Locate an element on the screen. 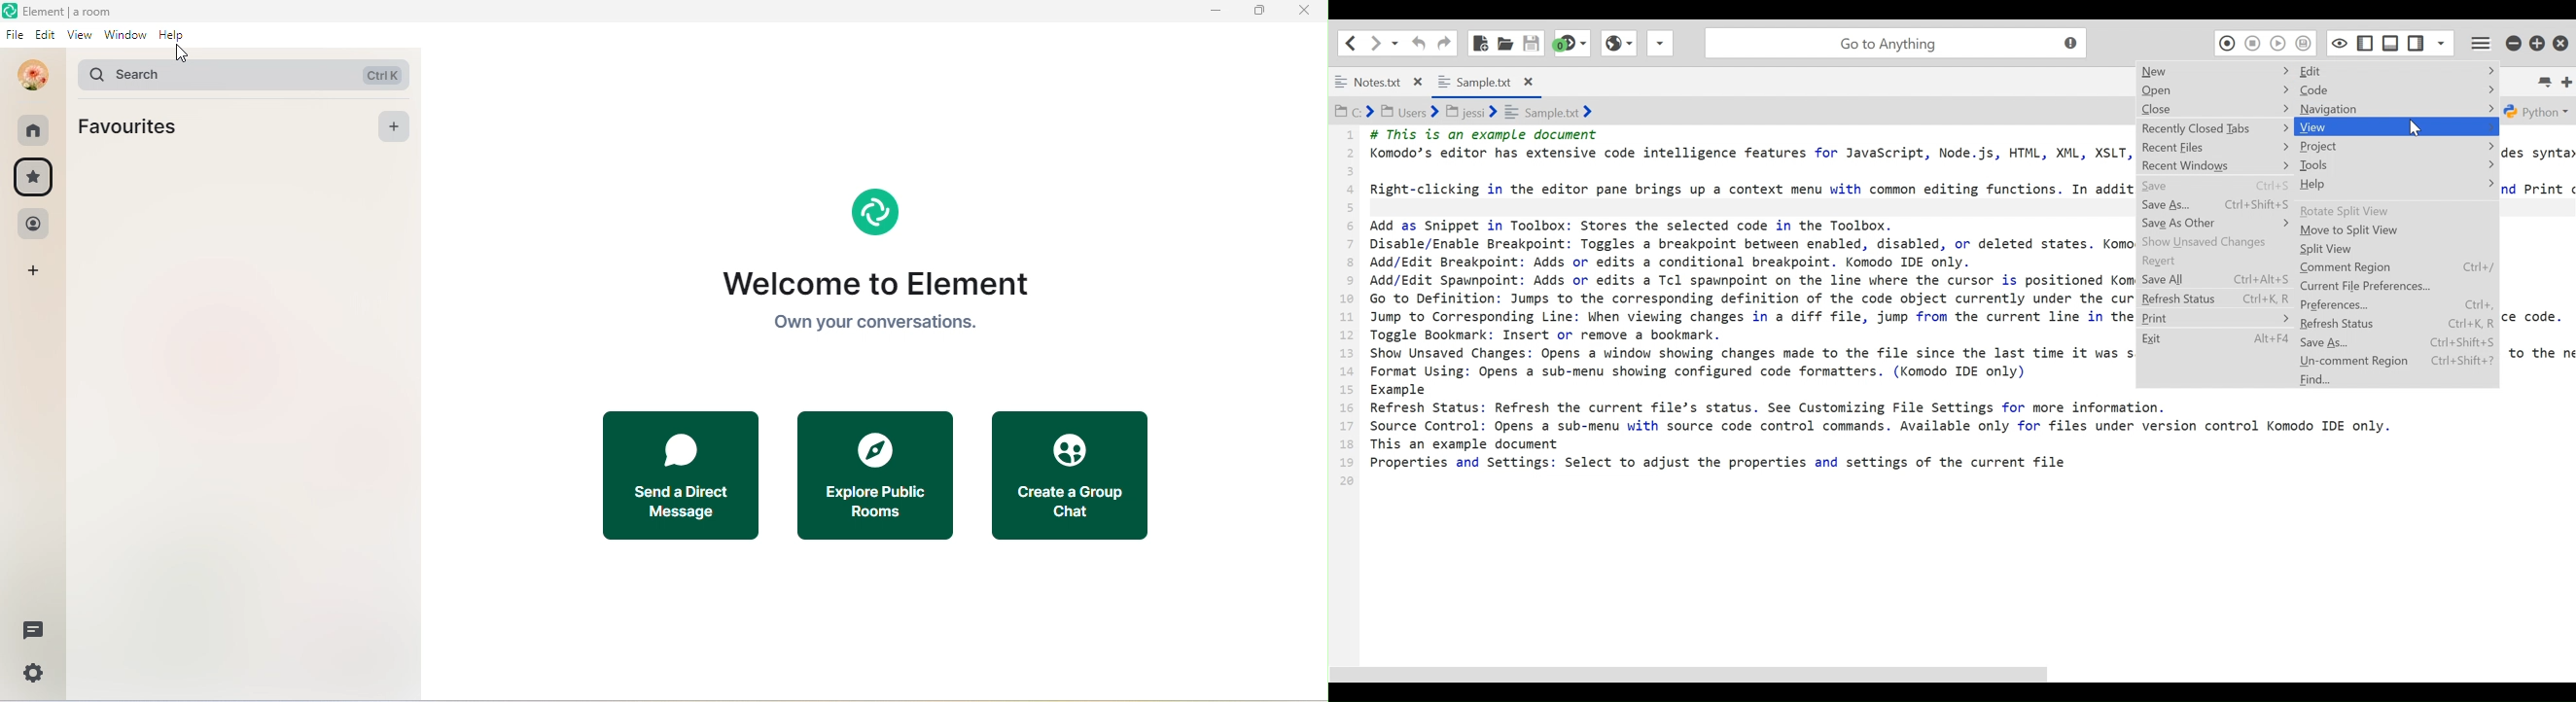 Image resolution: width=2576 pixels, height=728 pixels. setting is located at coordinates (33, 675).